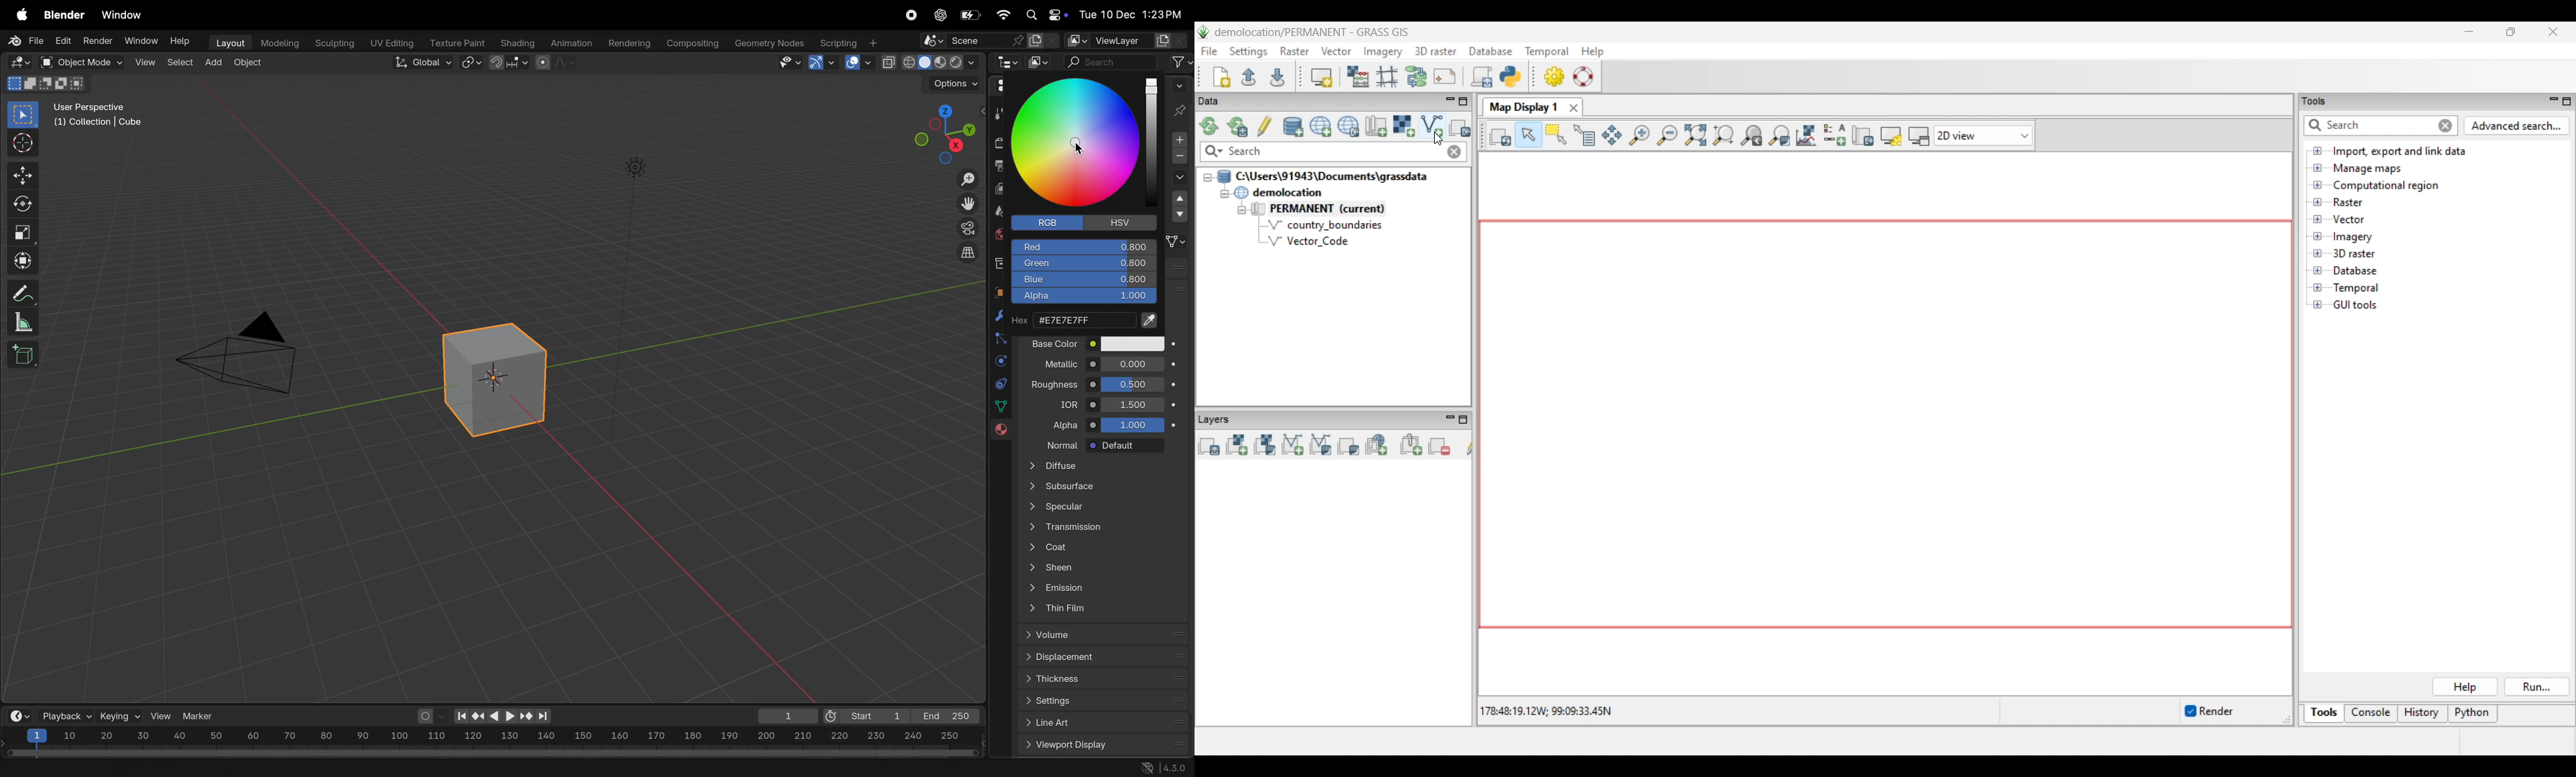  I want to click on tool, so click(998, 115).